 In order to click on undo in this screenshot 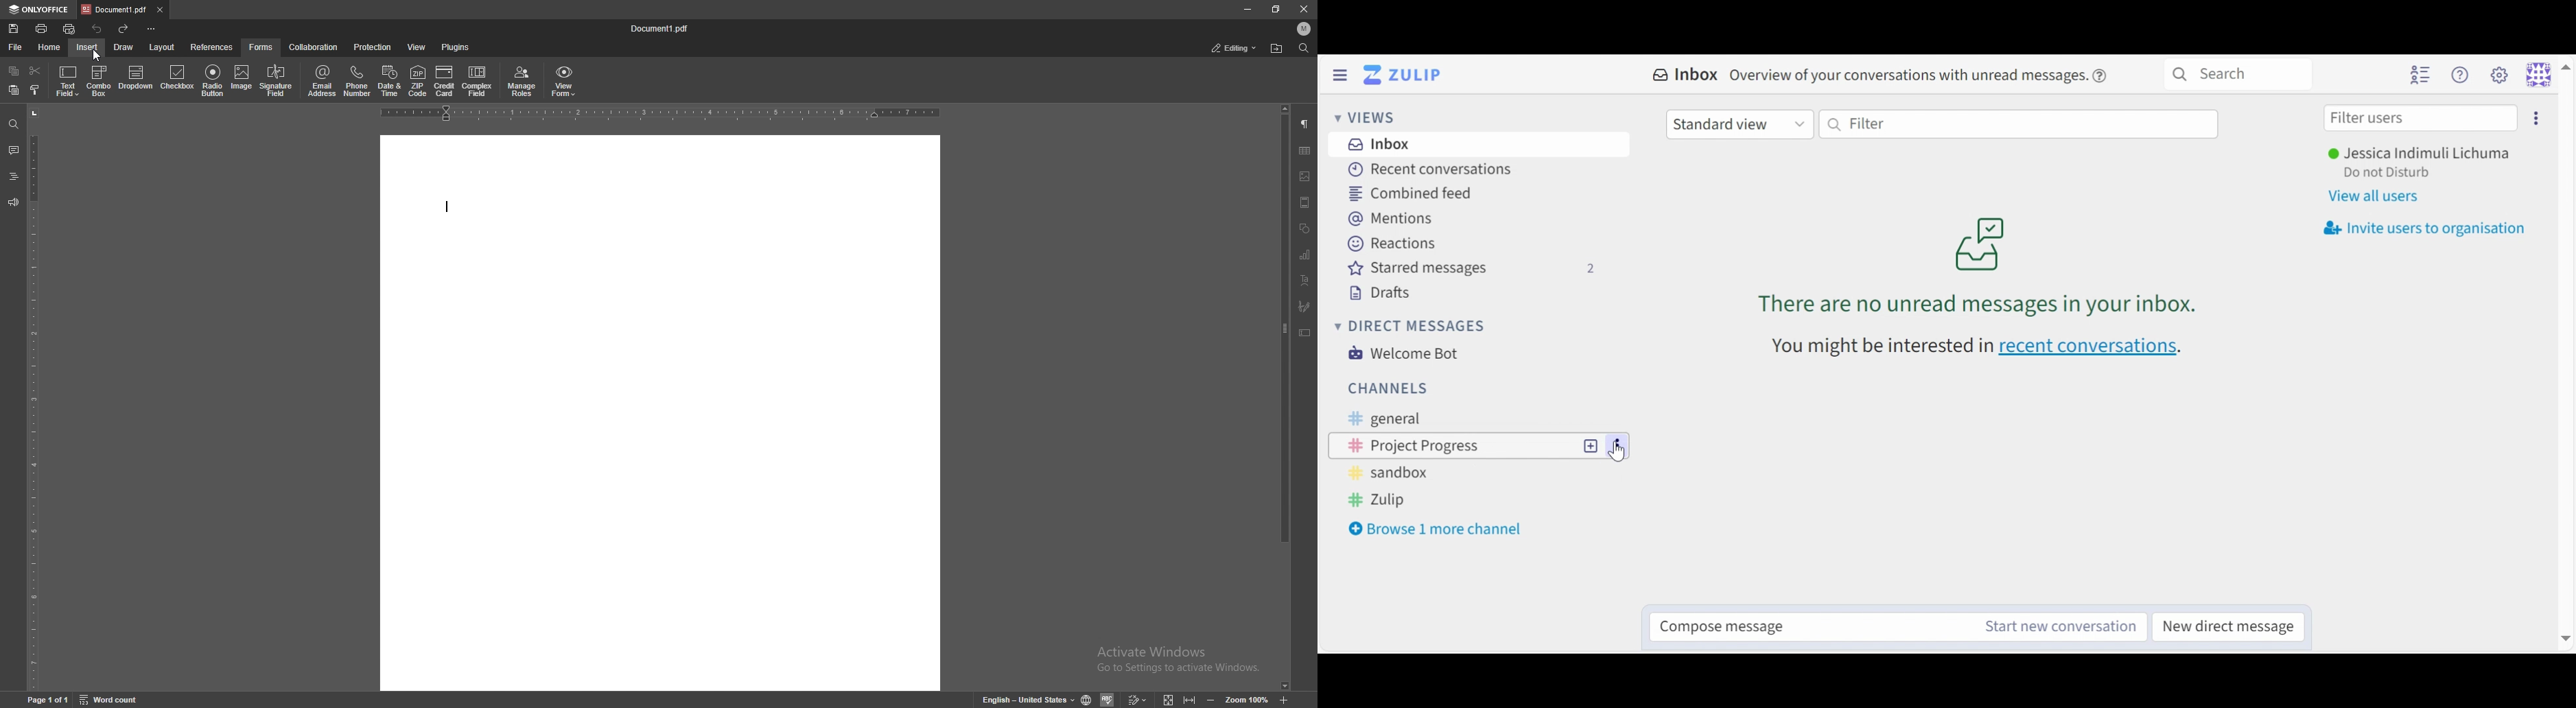, I will do `click(99, 30)`.